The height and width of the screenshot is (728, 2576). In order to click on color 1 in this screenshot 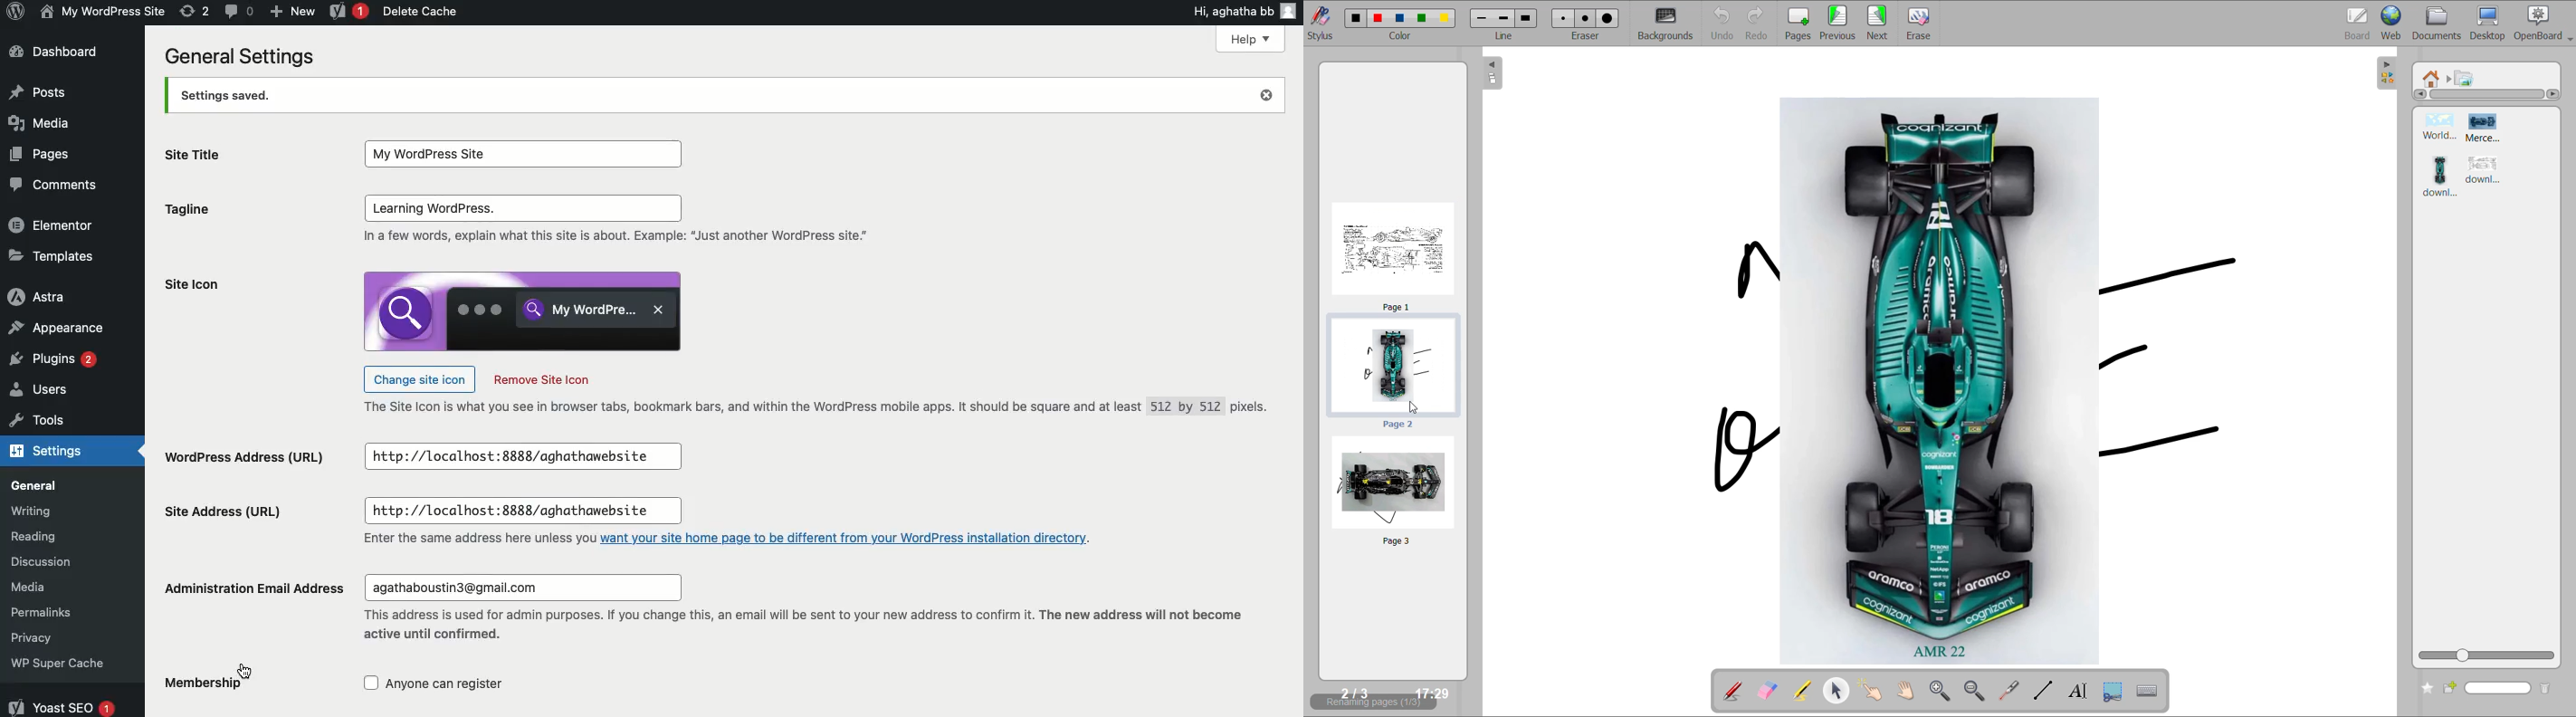, I will do `click(1353, 17)`.